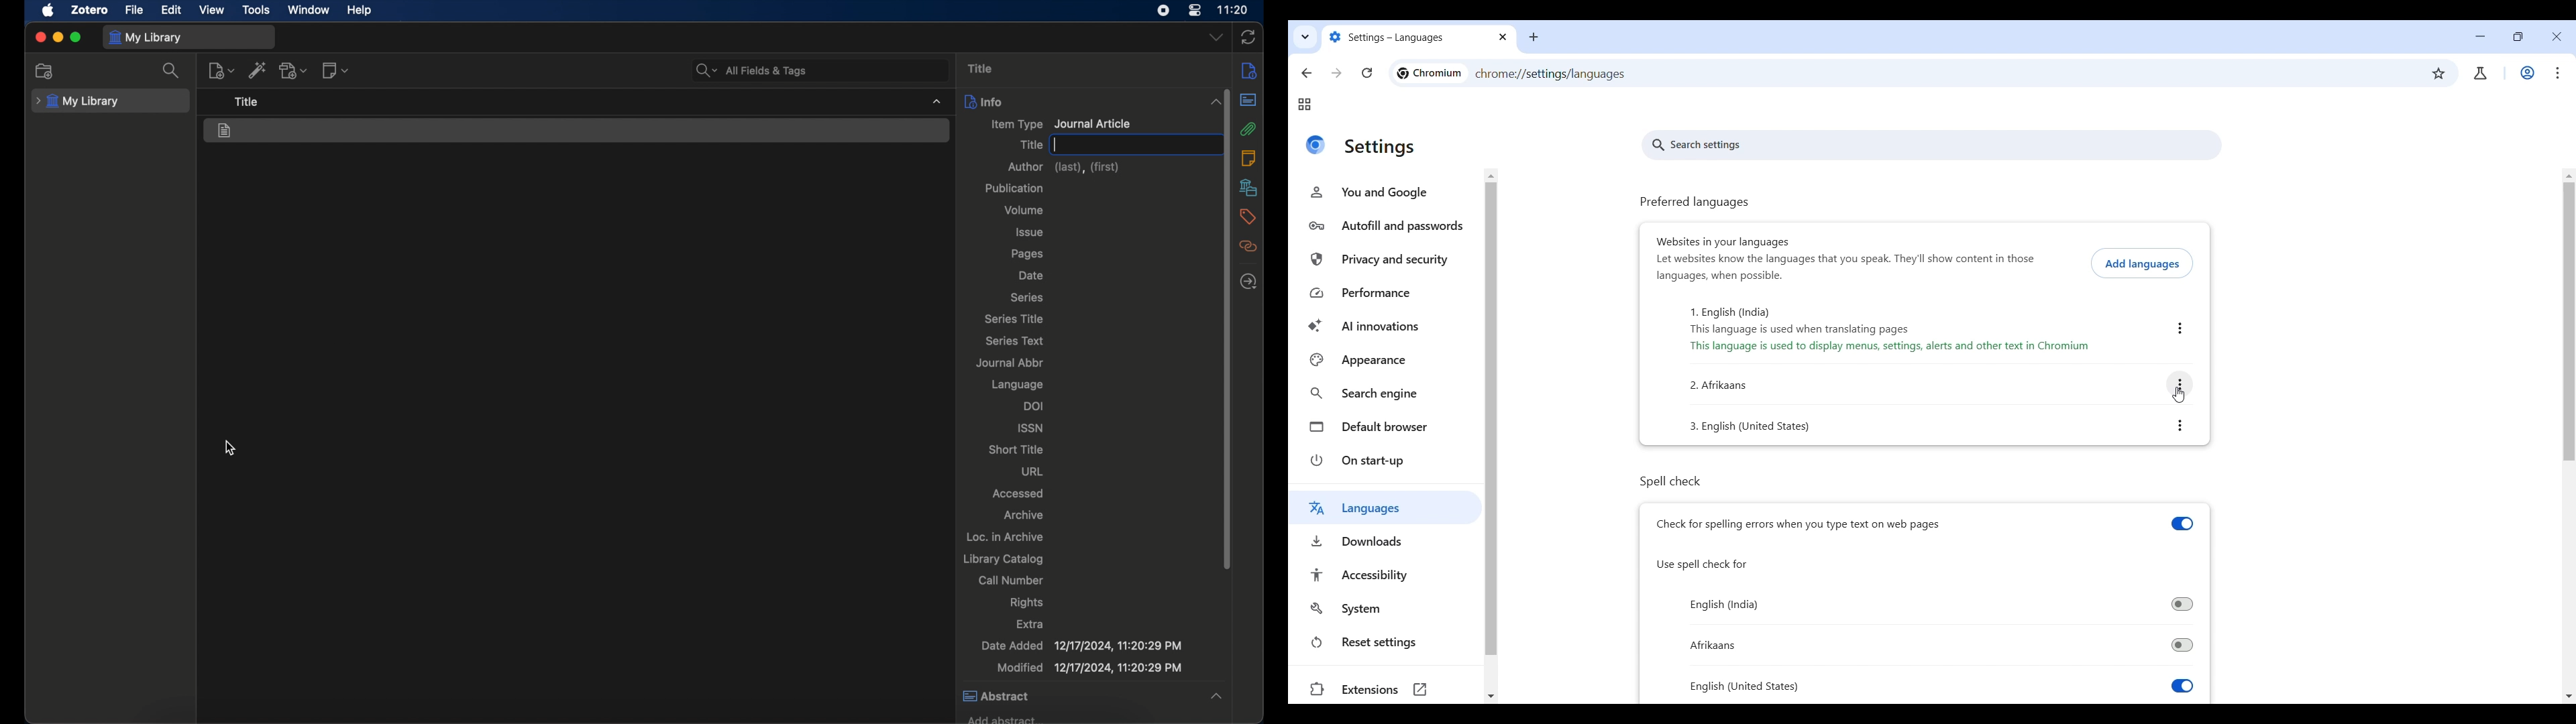 The height and width of the screenshot is (728, 2576). I want to click on English (US) settings, so click(2181, 426).